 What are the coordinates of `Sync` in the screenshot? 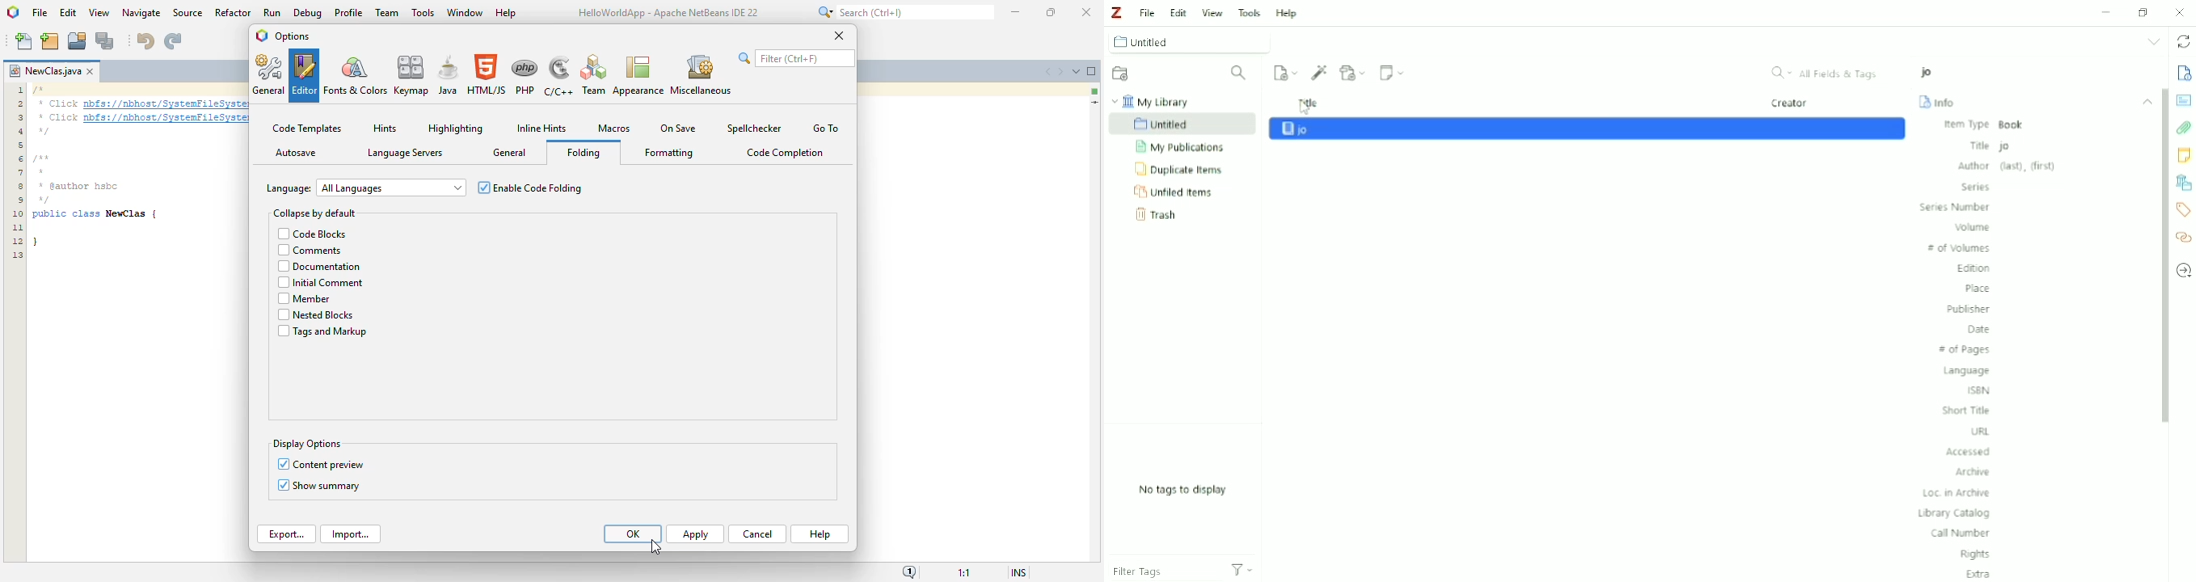 It's located at (2182, 41).